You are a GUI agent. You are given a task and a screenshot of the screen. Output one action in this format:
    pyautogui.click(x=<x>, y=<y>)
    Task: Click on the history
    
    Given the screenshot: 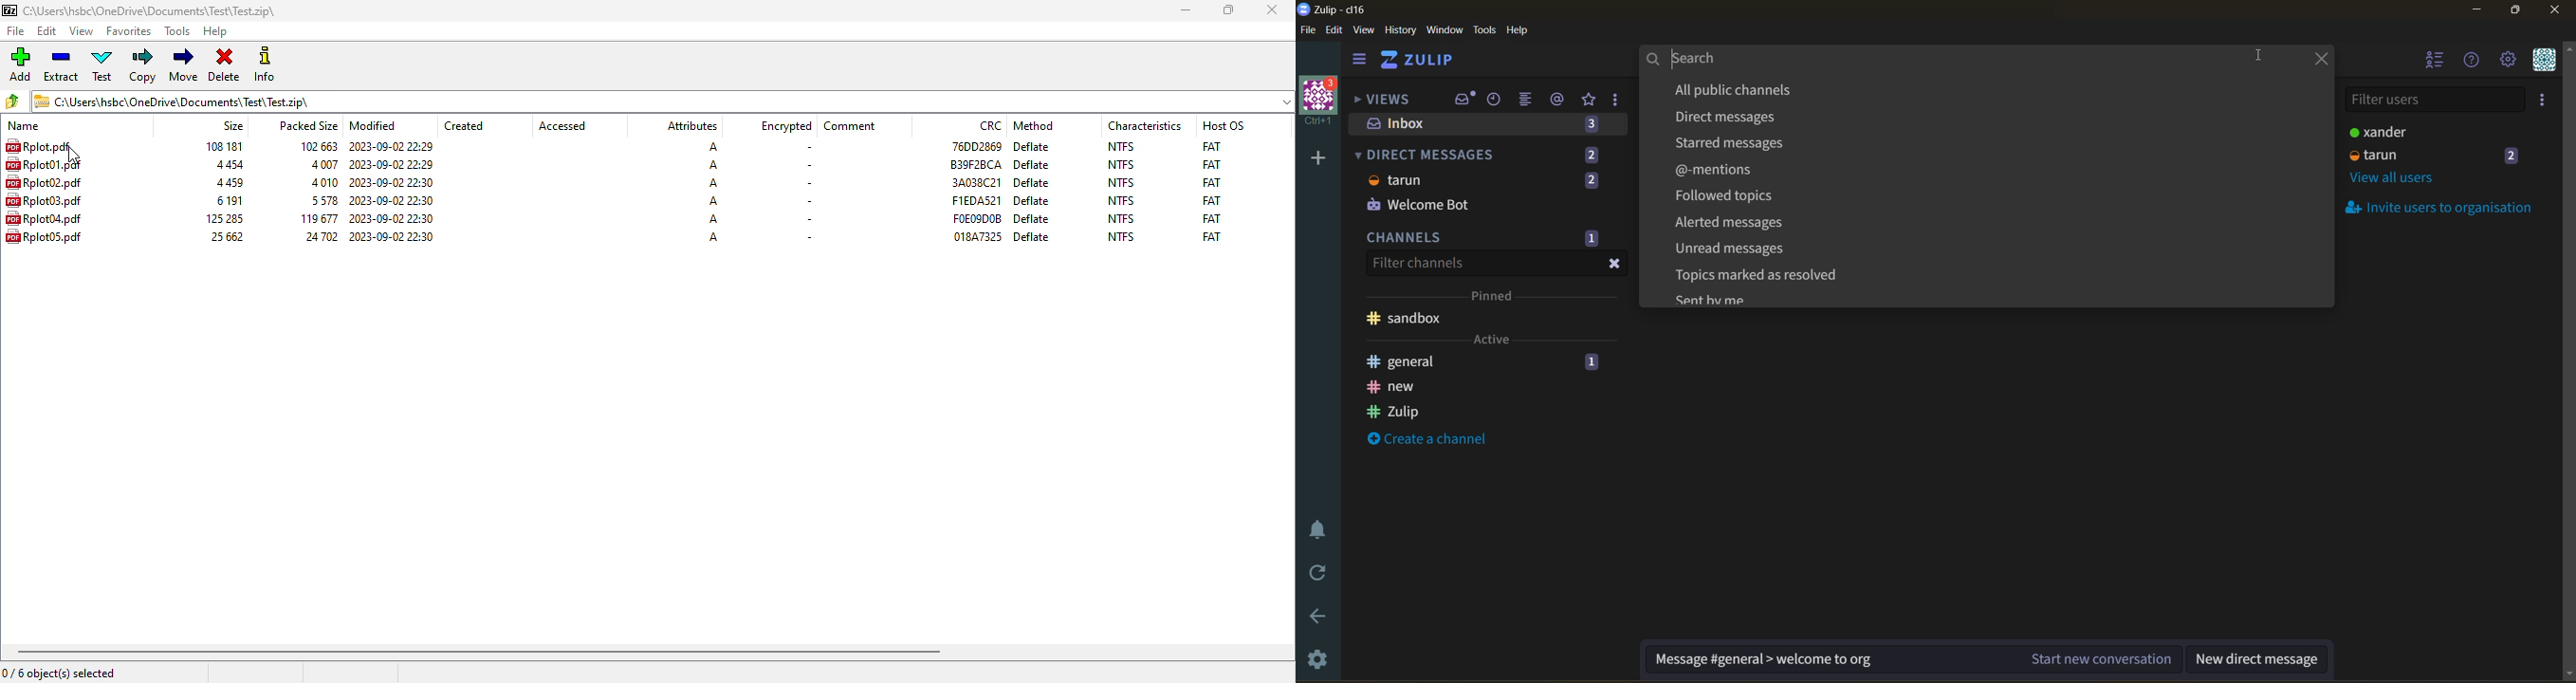 What is the action you would take?
    pyautogui.click(x=1400, y=30)
    